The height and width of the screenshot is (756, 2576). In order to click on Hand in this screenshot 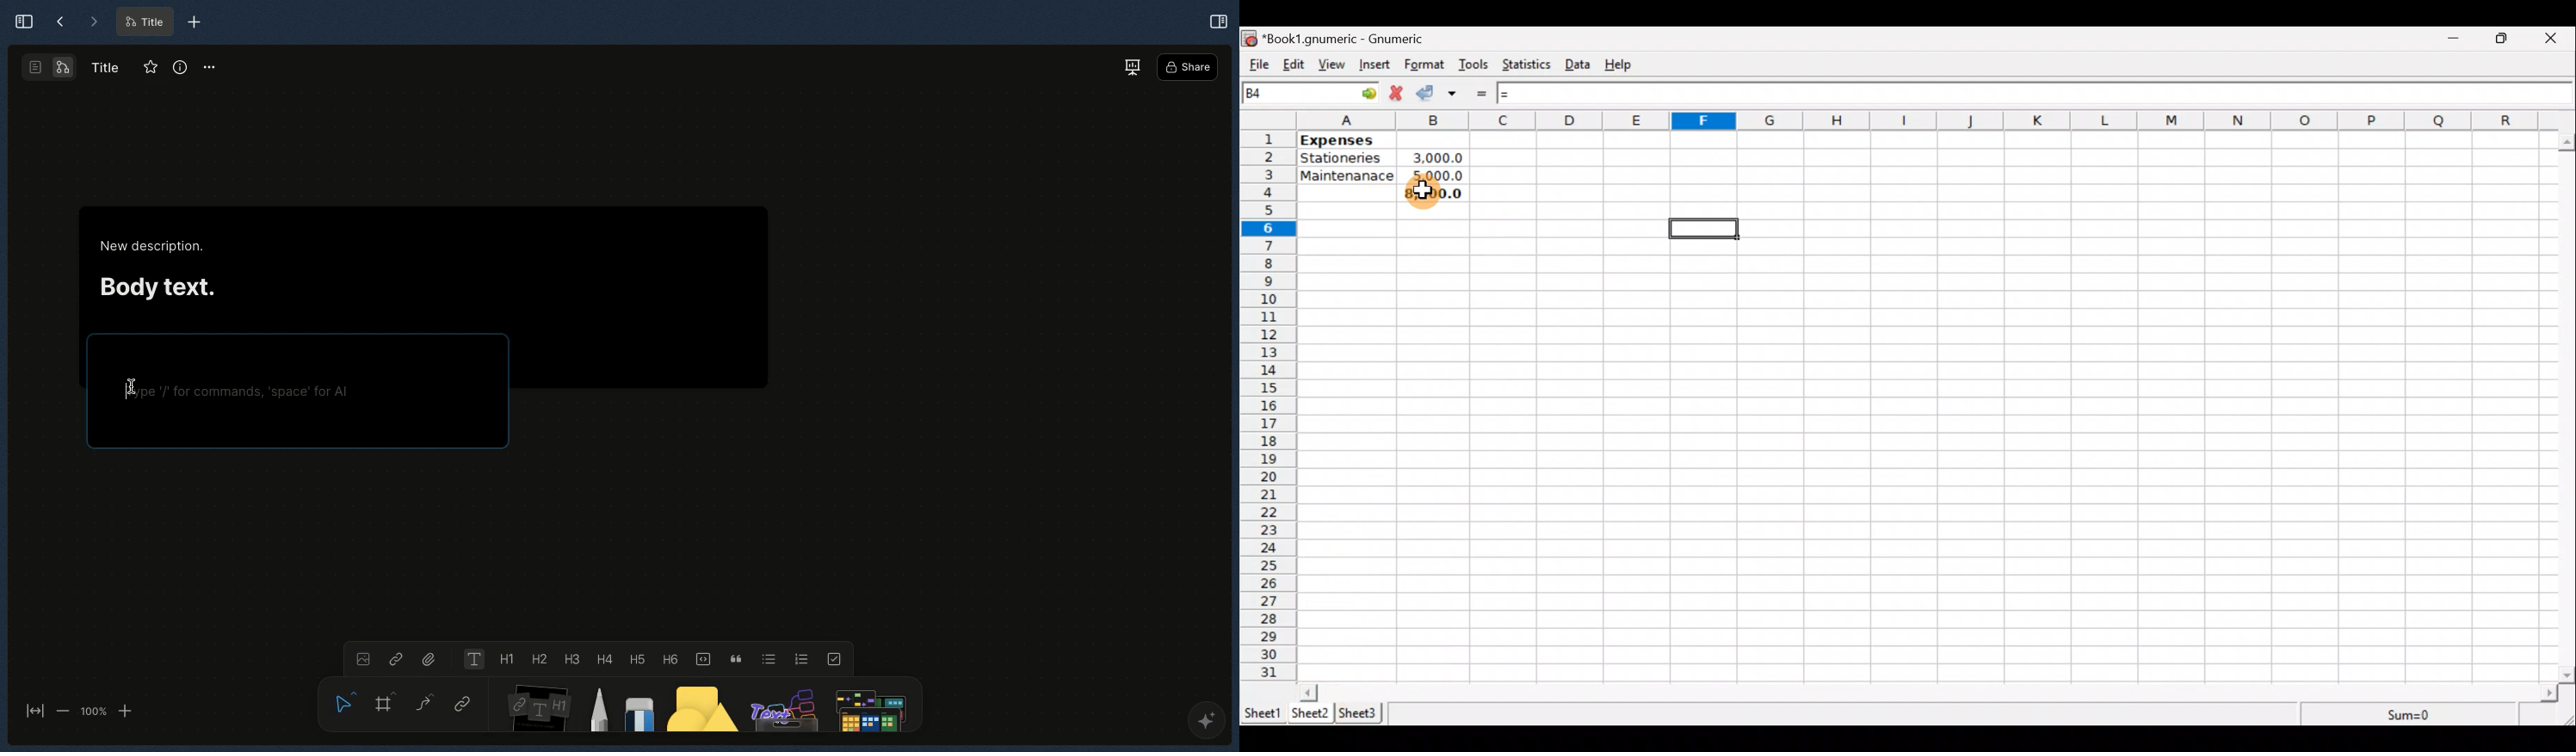, I will do `click(341, 700)`.